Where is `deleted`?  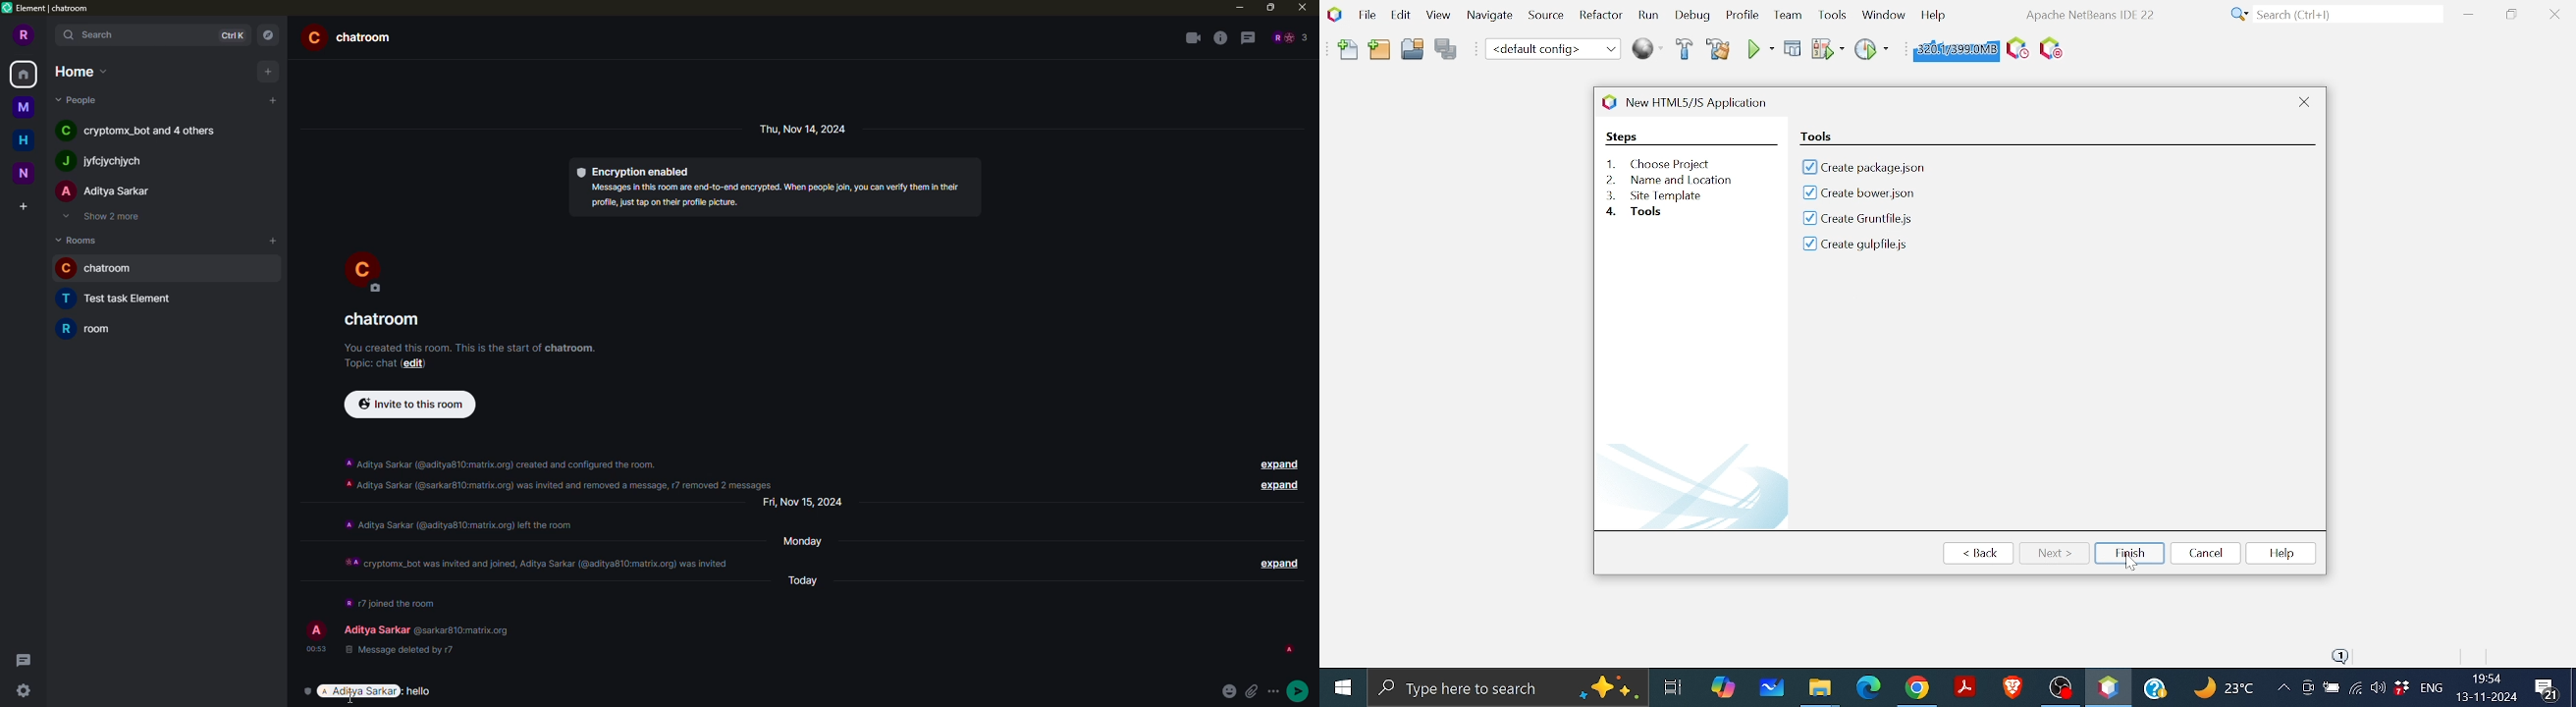 deleted is located at coordinates (396, 652).